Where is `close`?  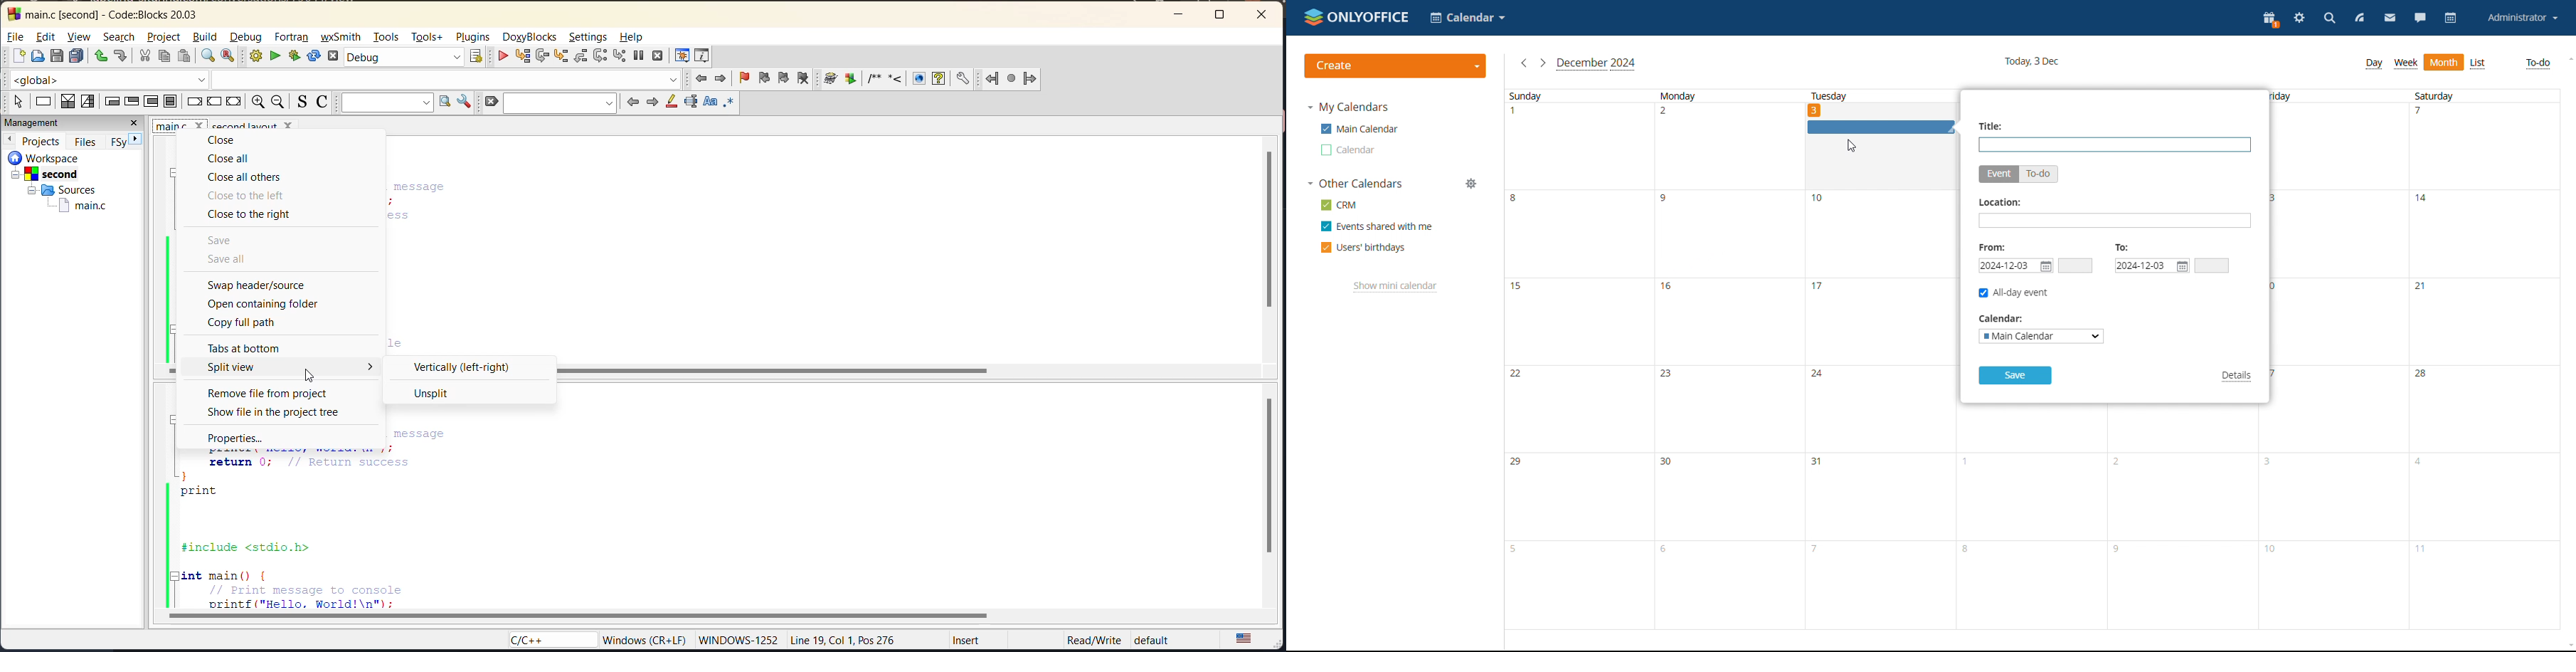
close is located at coordinates (134, 122).